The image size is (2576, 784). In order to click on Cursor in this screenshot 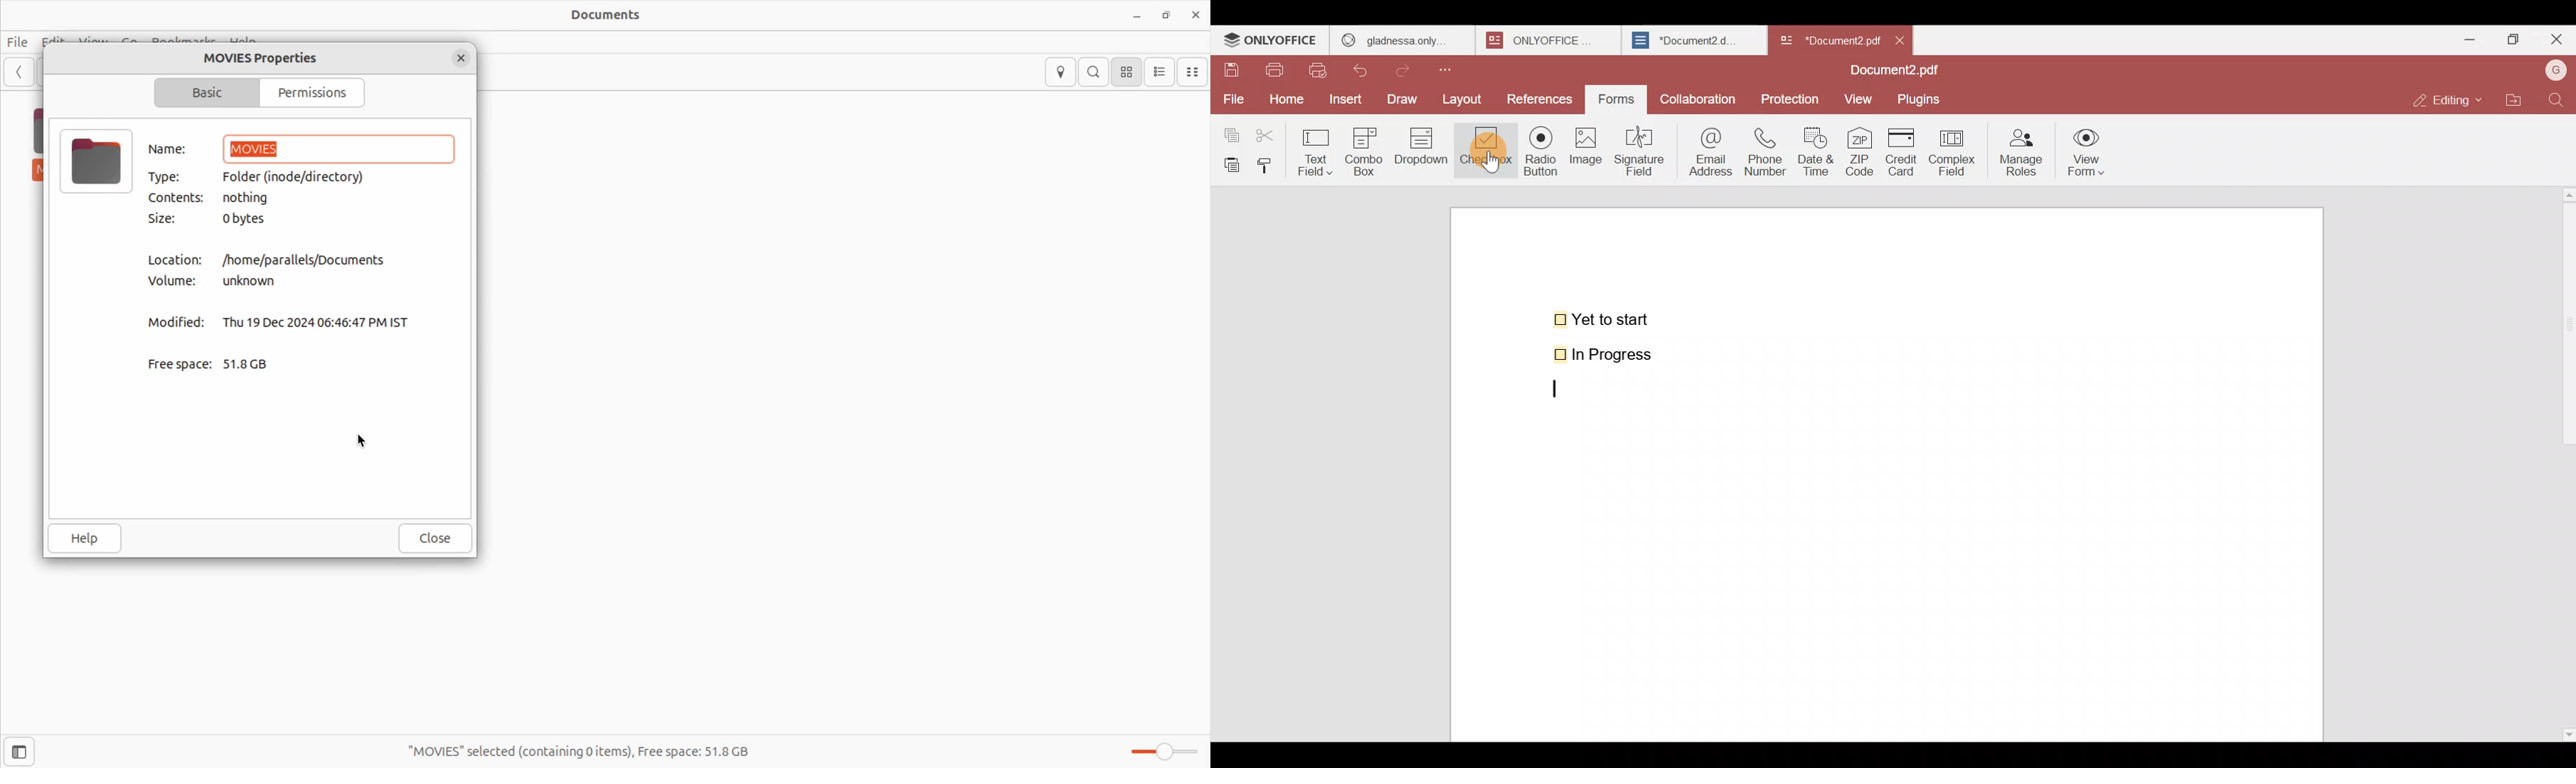, I will do `click(1486, 152)`.